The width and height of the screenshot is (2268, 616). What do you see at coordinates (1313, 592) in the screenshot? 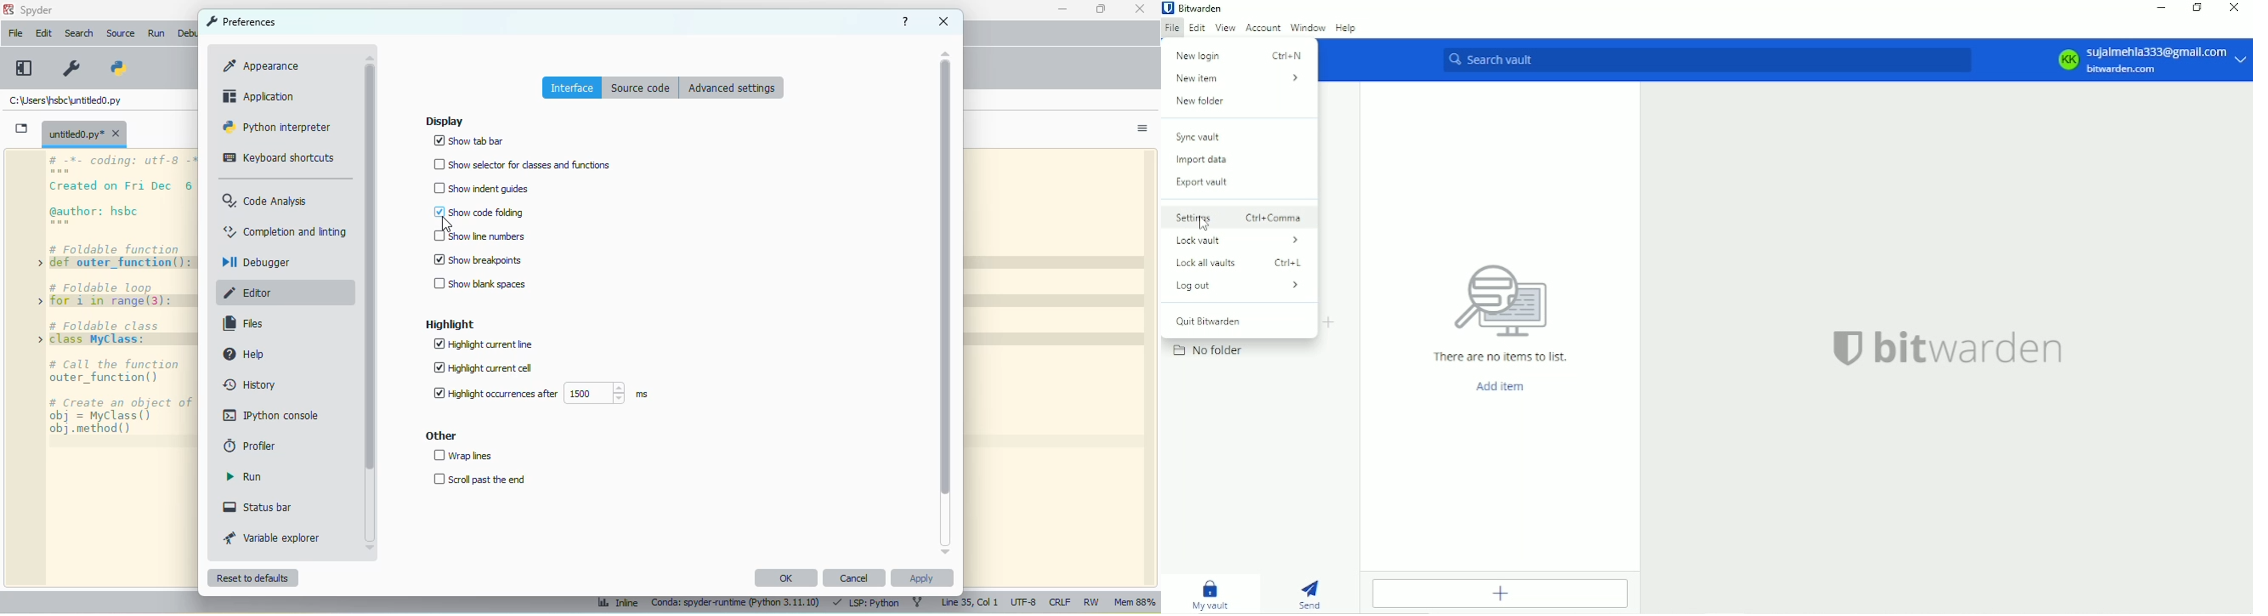
I see `Send` at bounding box center [1313, 592].